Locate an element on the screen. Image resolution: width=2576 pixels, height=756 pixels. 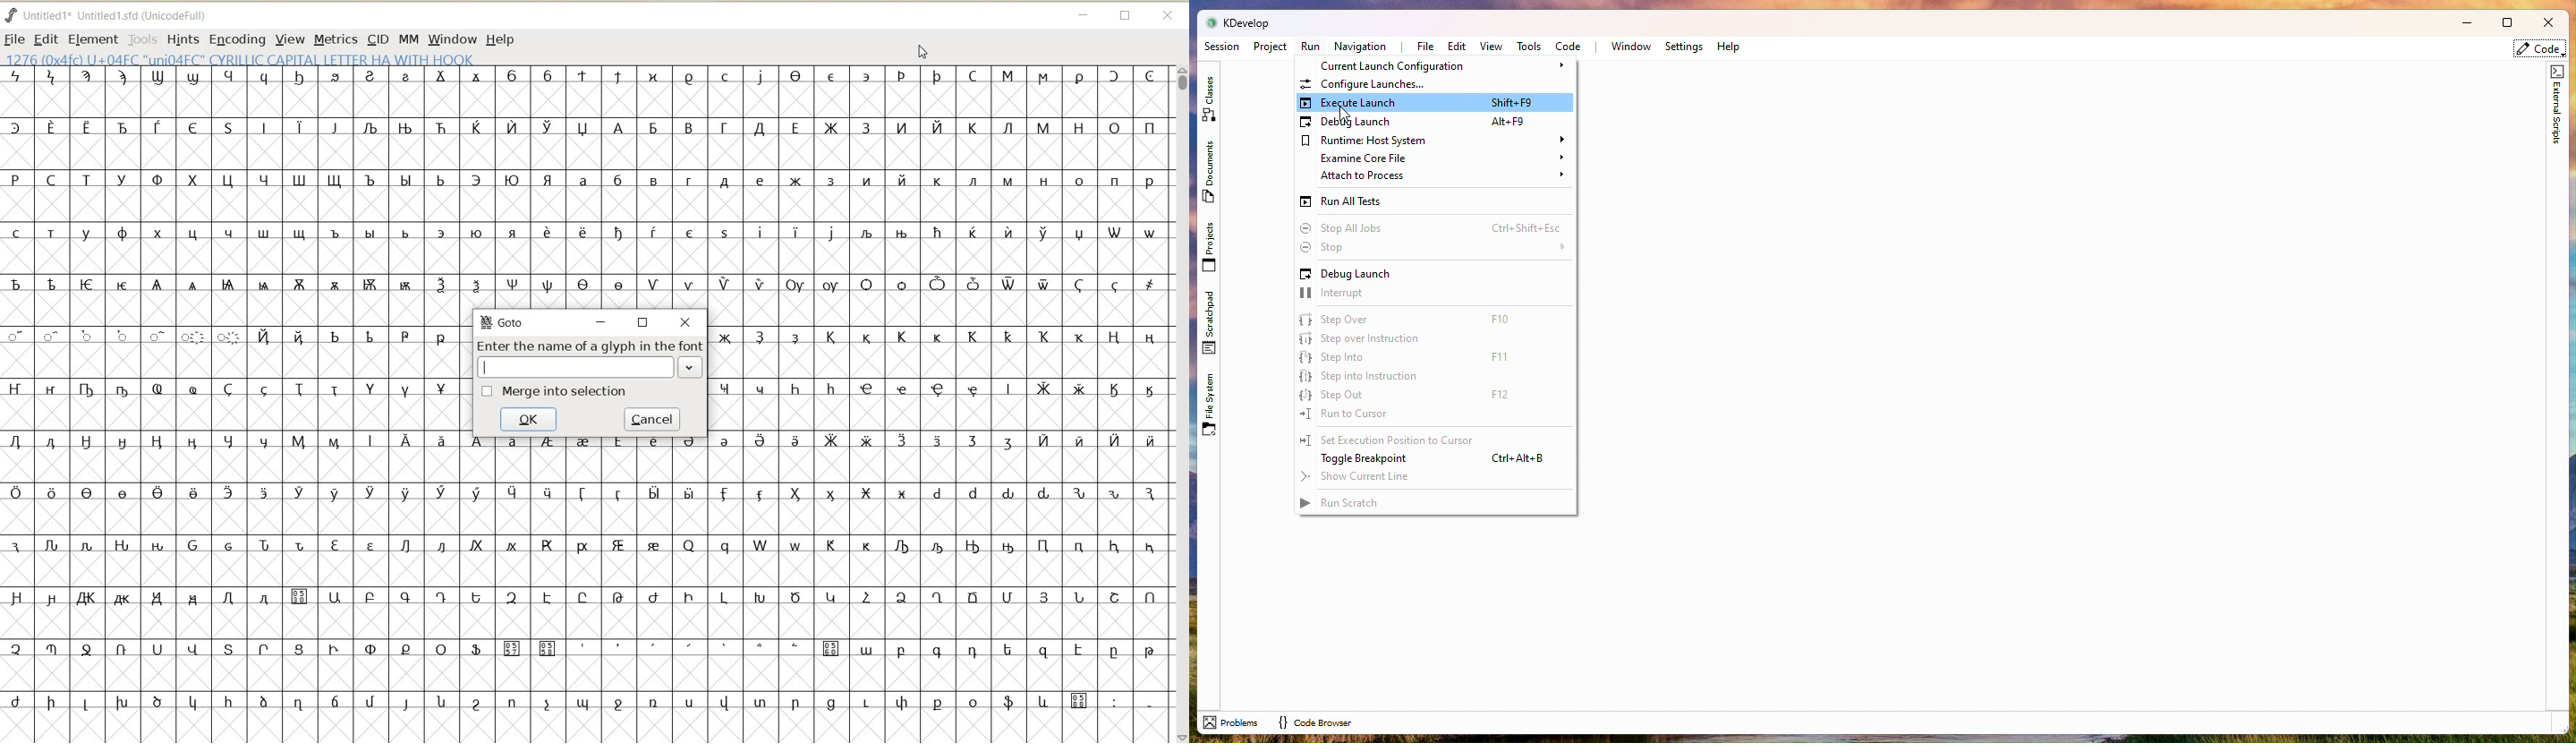
GoTo is located at coordinates (505, 322).